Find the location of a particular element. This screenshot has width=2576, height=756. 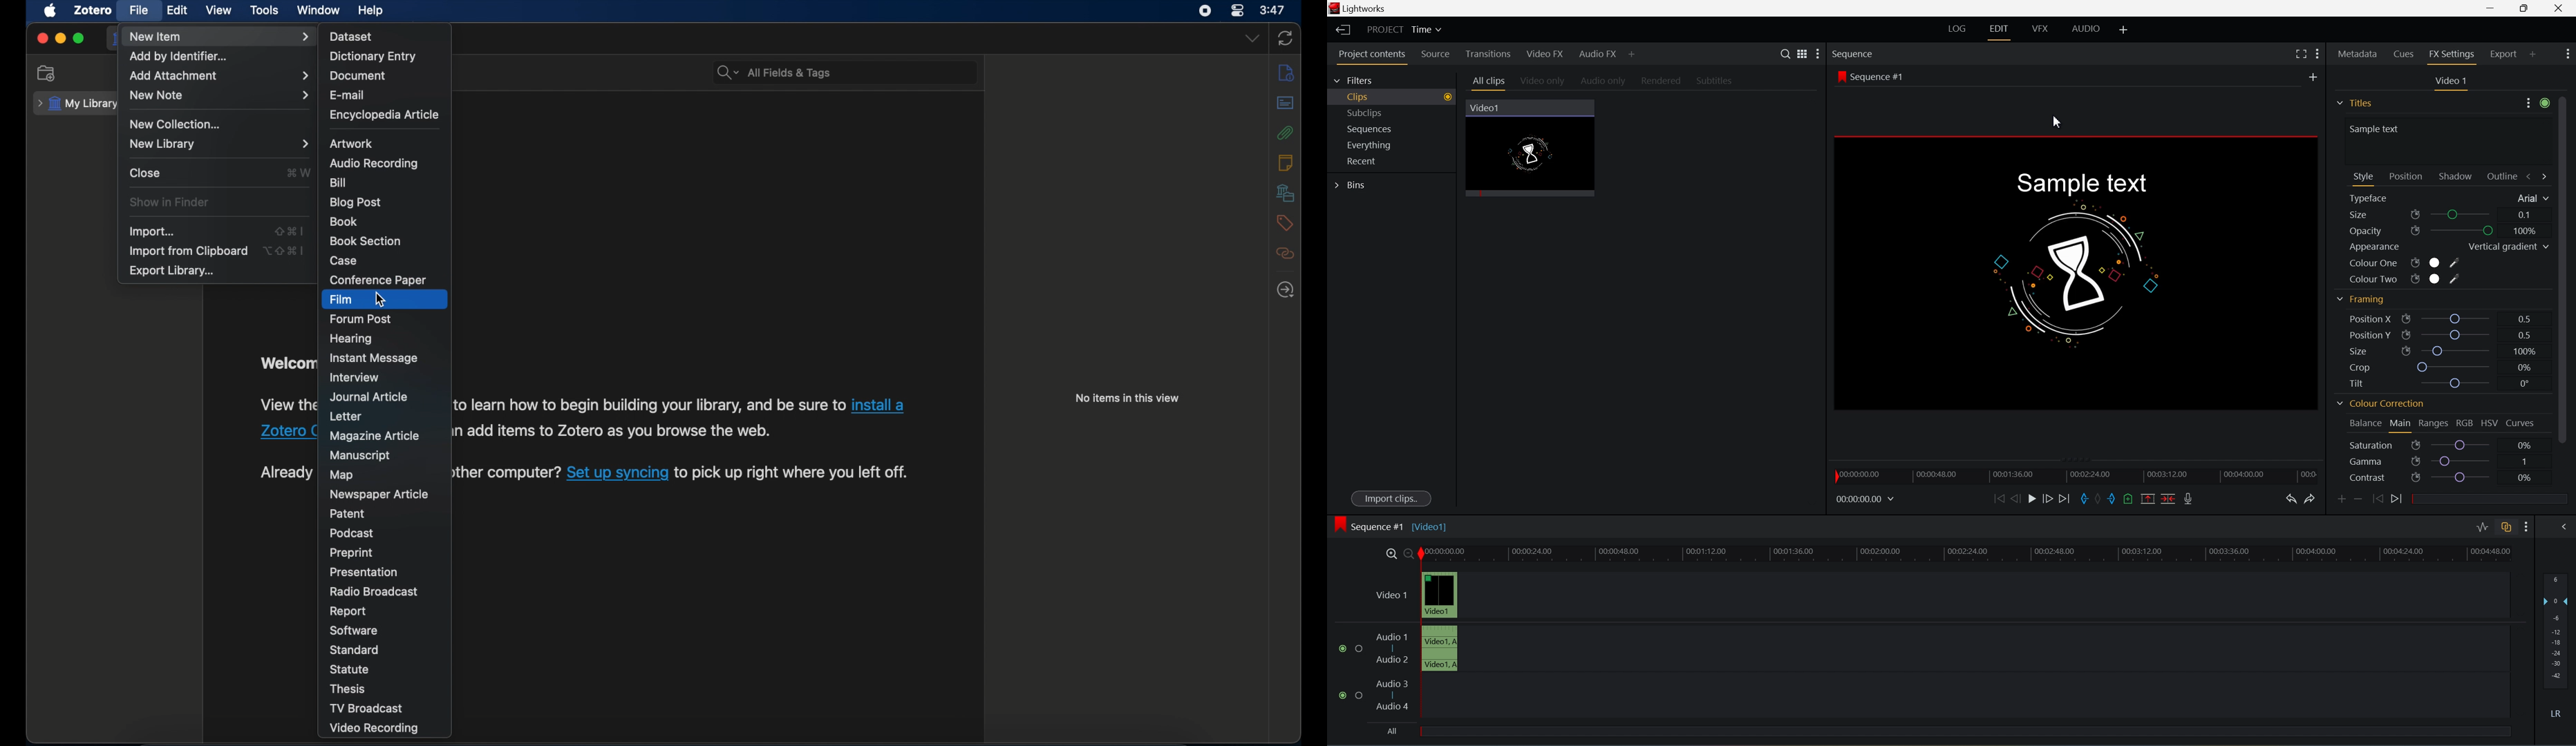

notes is located at coordinates (1286, 162).